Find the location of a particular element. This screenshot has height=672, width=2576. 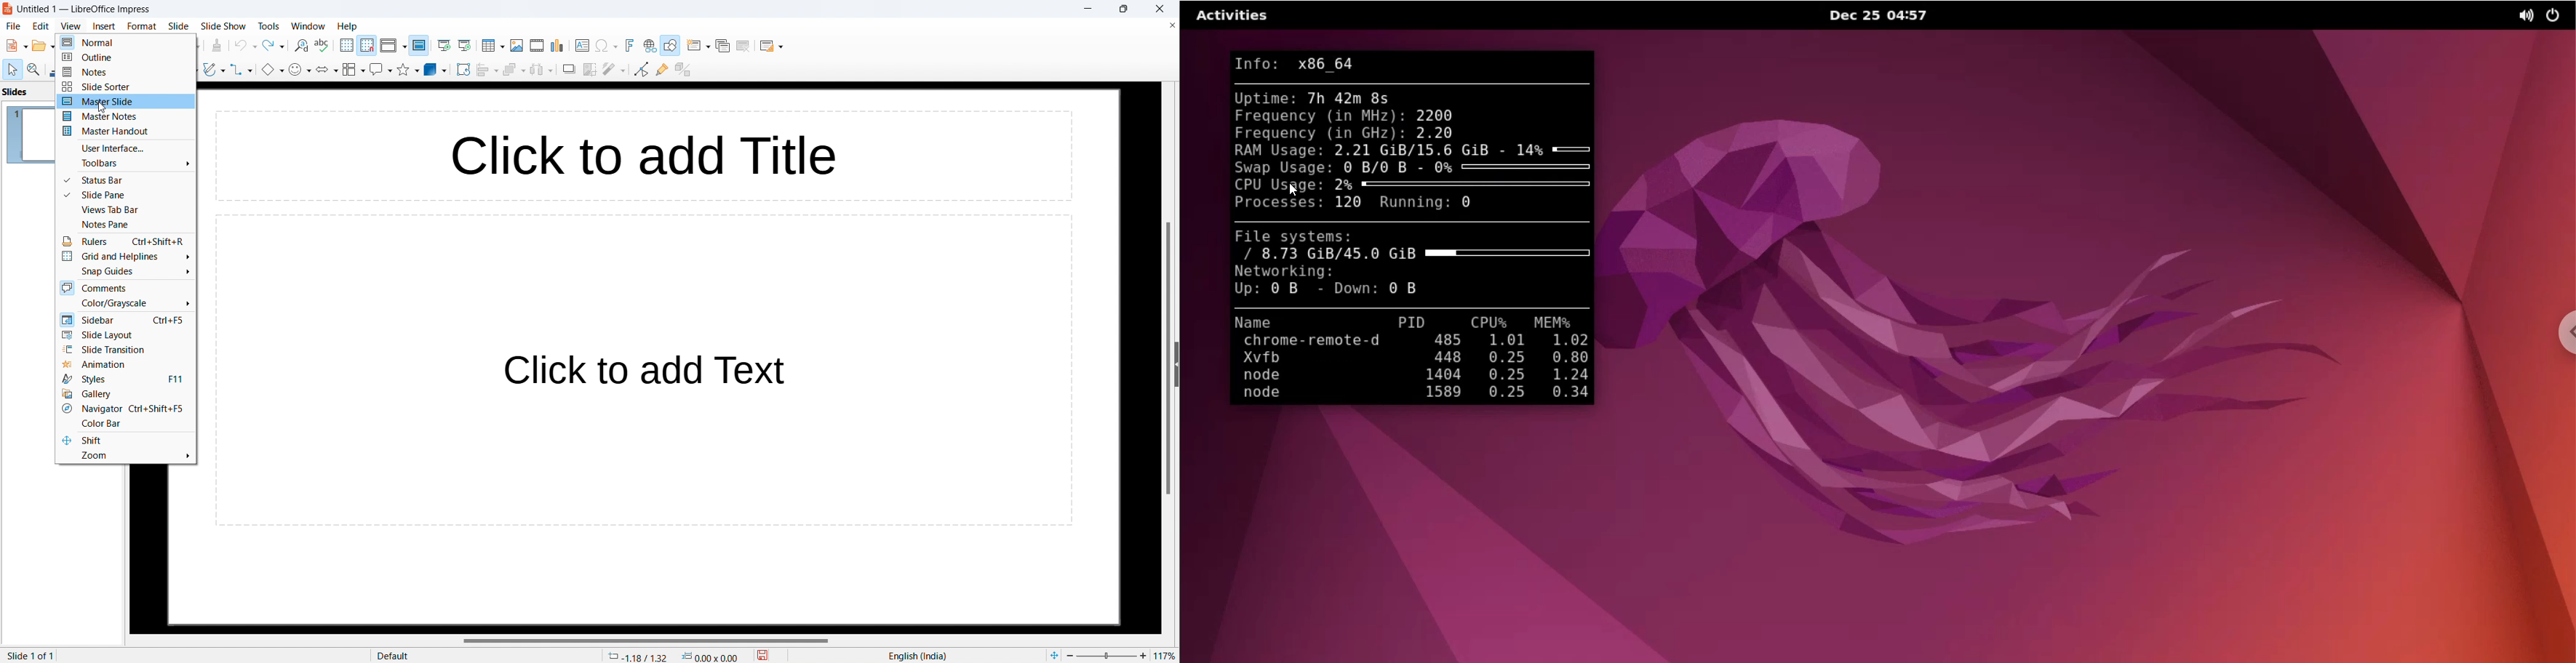

start from the first slide is located at coordinates (445, 46).